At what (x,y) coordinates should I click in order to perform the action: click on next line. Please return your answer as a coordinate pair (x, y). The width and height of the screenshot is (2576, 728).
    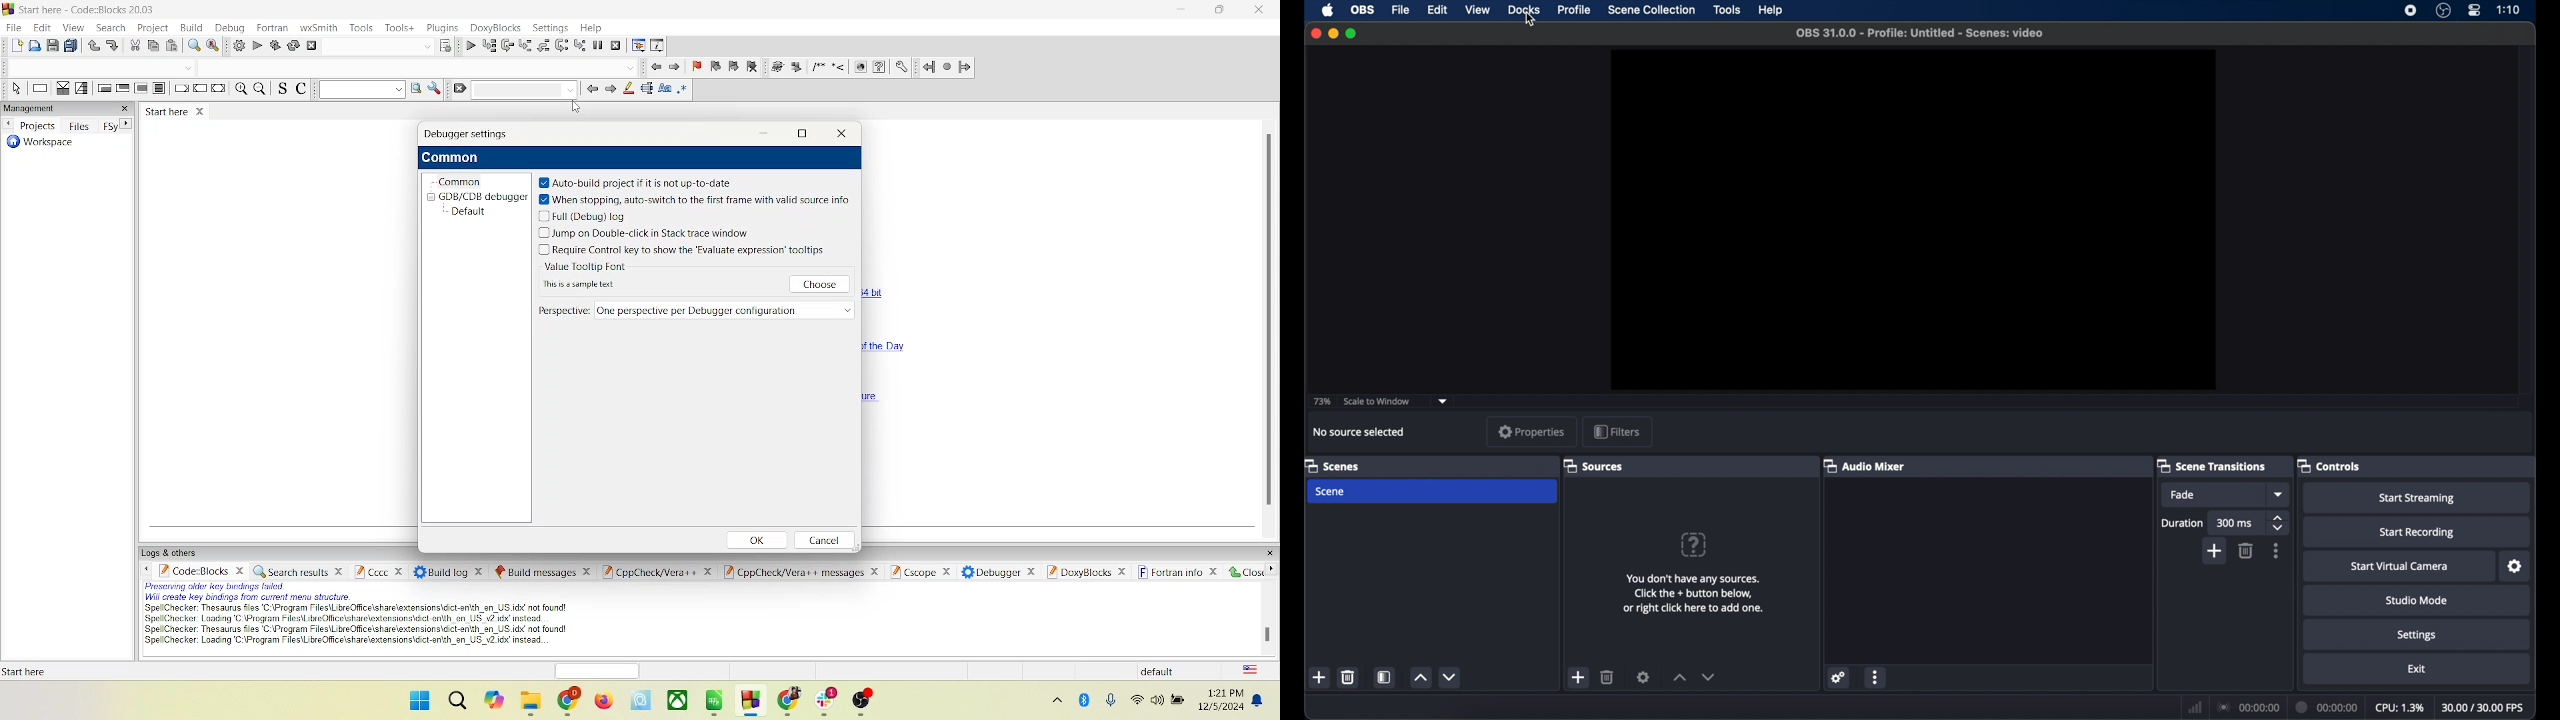
    Looking at the image, I should click on (508, 46).